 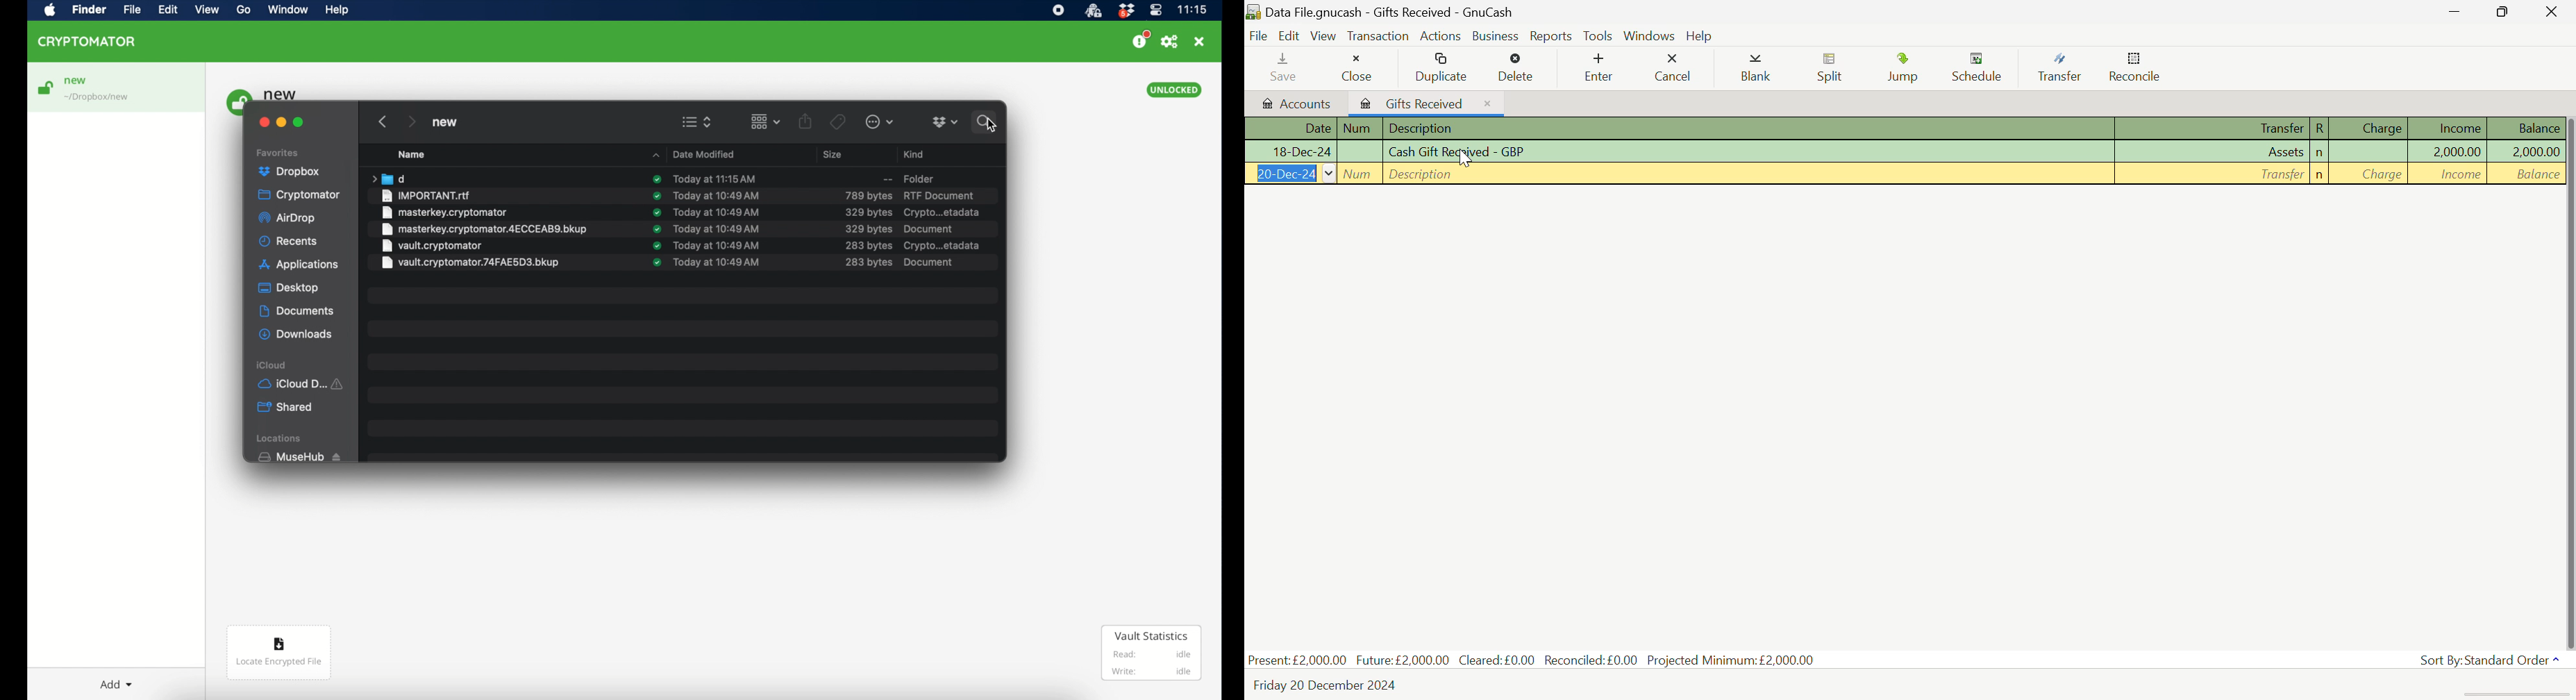 What do you see at coordinates (1907, 67) in the screenshot?
I see `Jump` at bounding box center [1907, 67].